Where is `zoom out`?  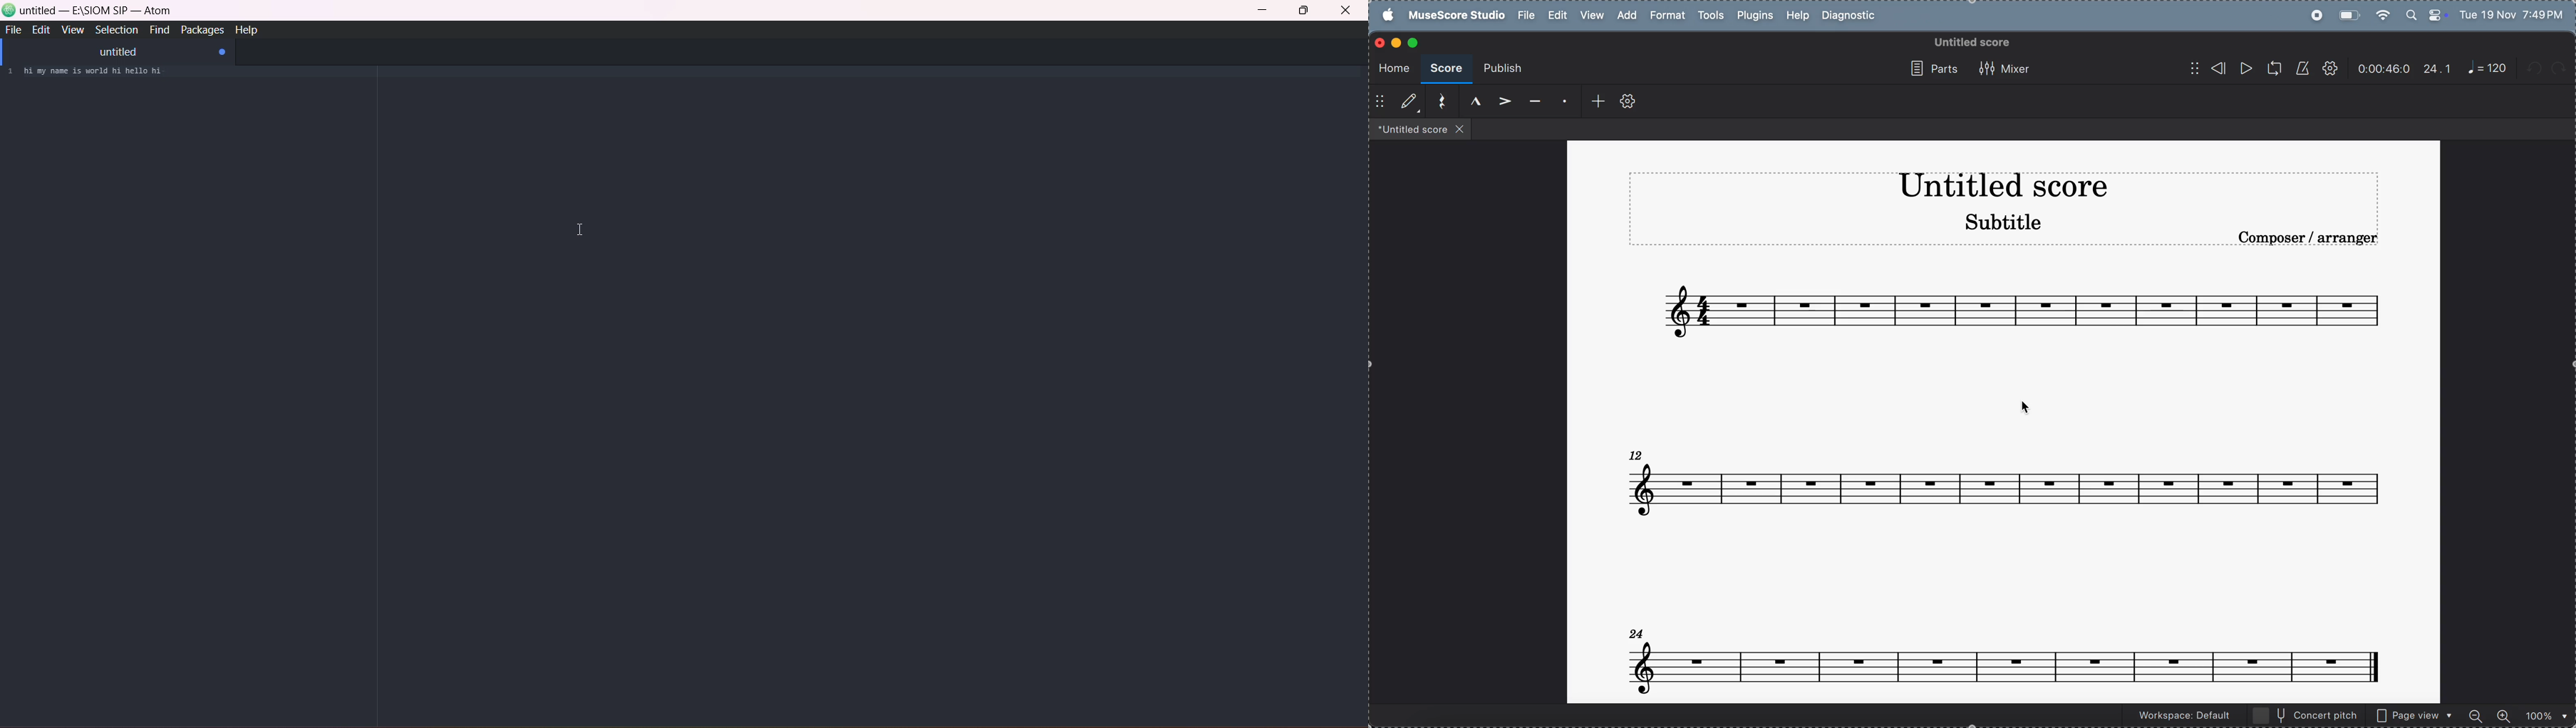
zoom out is located at coordinates (2477, 714).